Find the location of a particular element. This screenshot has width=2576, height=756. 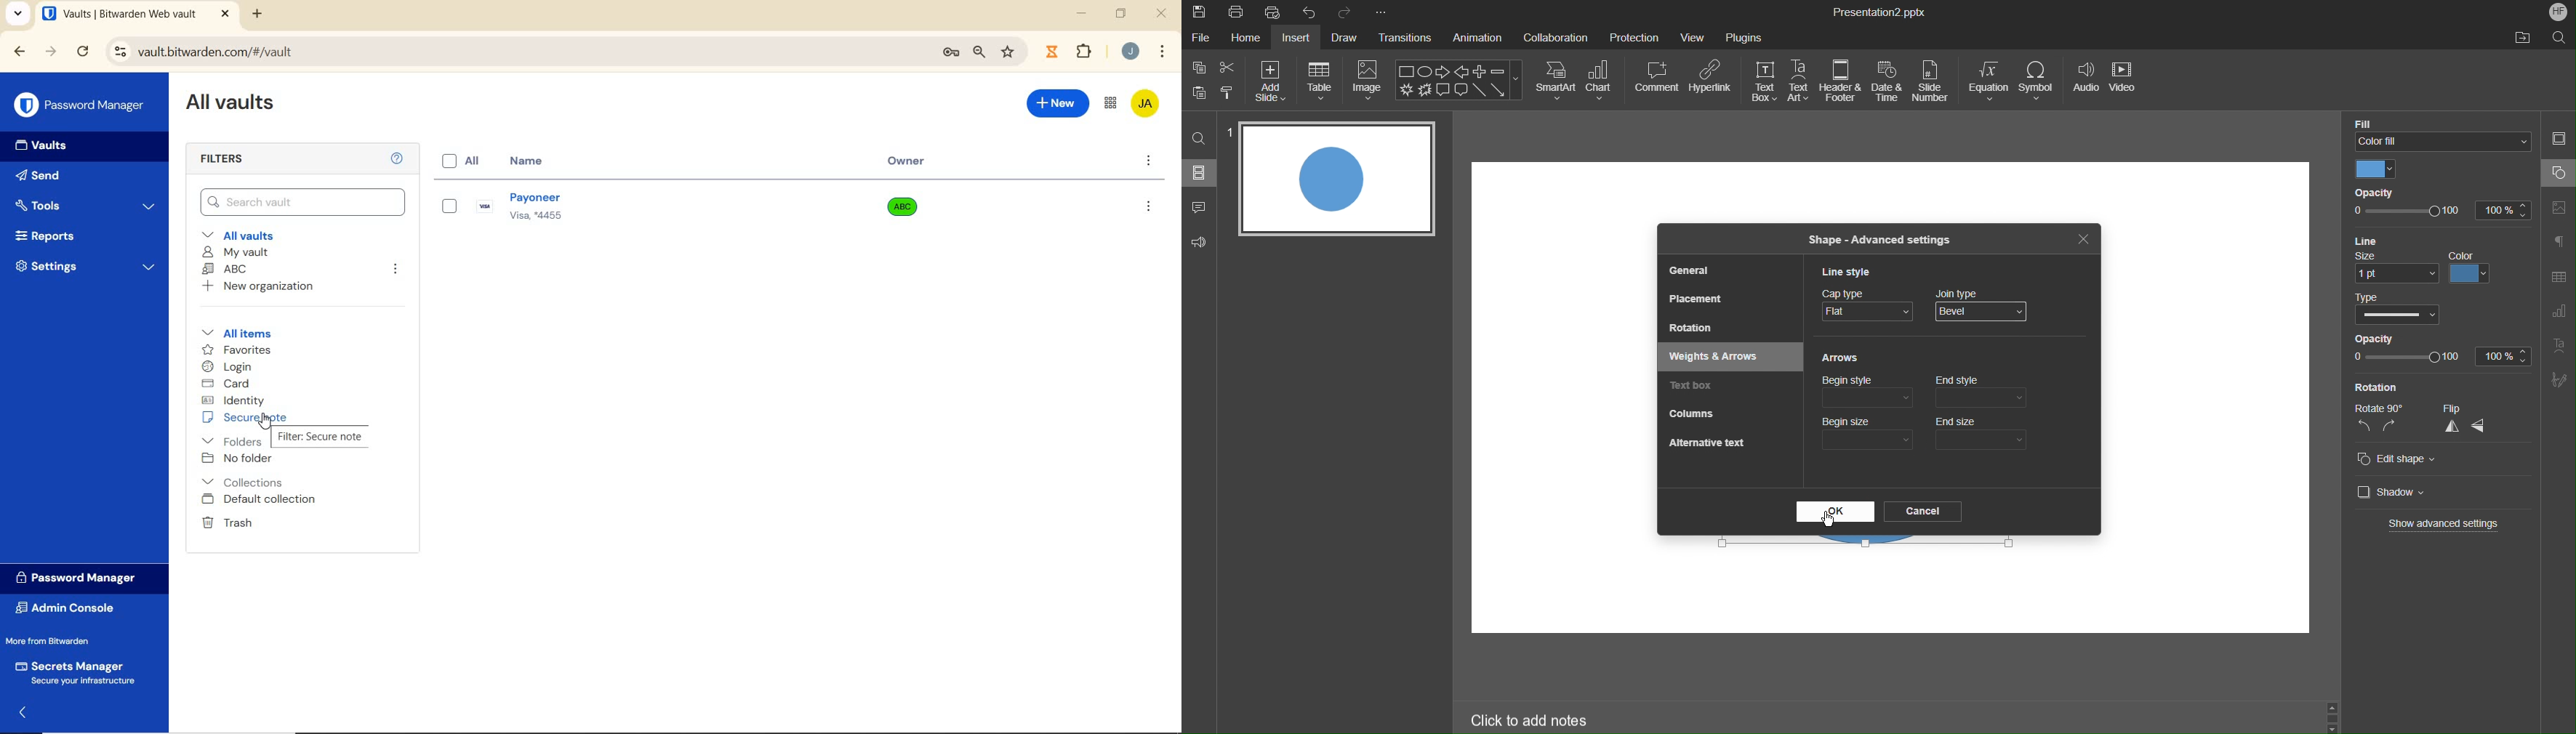

Redo is located at coordinates (1346, 12).